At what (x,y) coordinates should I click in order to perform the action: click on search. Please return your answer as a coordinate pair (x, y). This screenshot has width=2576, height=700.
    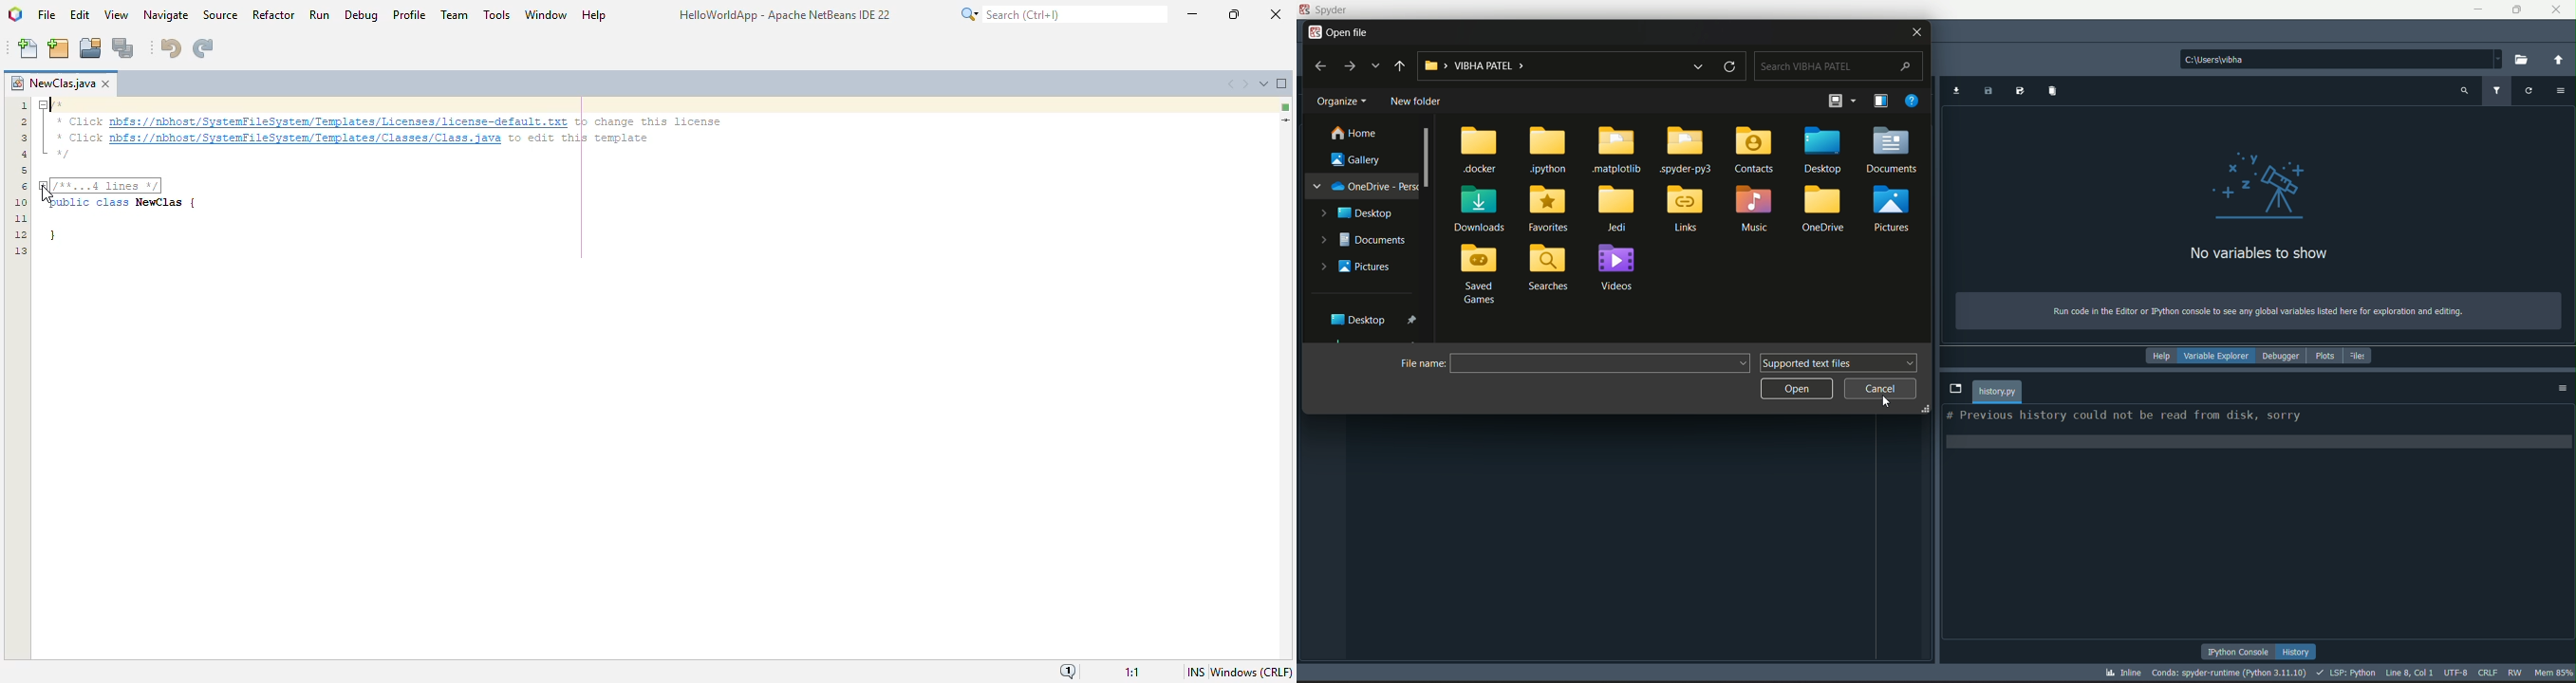
    Looking at the image, I should click on (1061, 14).